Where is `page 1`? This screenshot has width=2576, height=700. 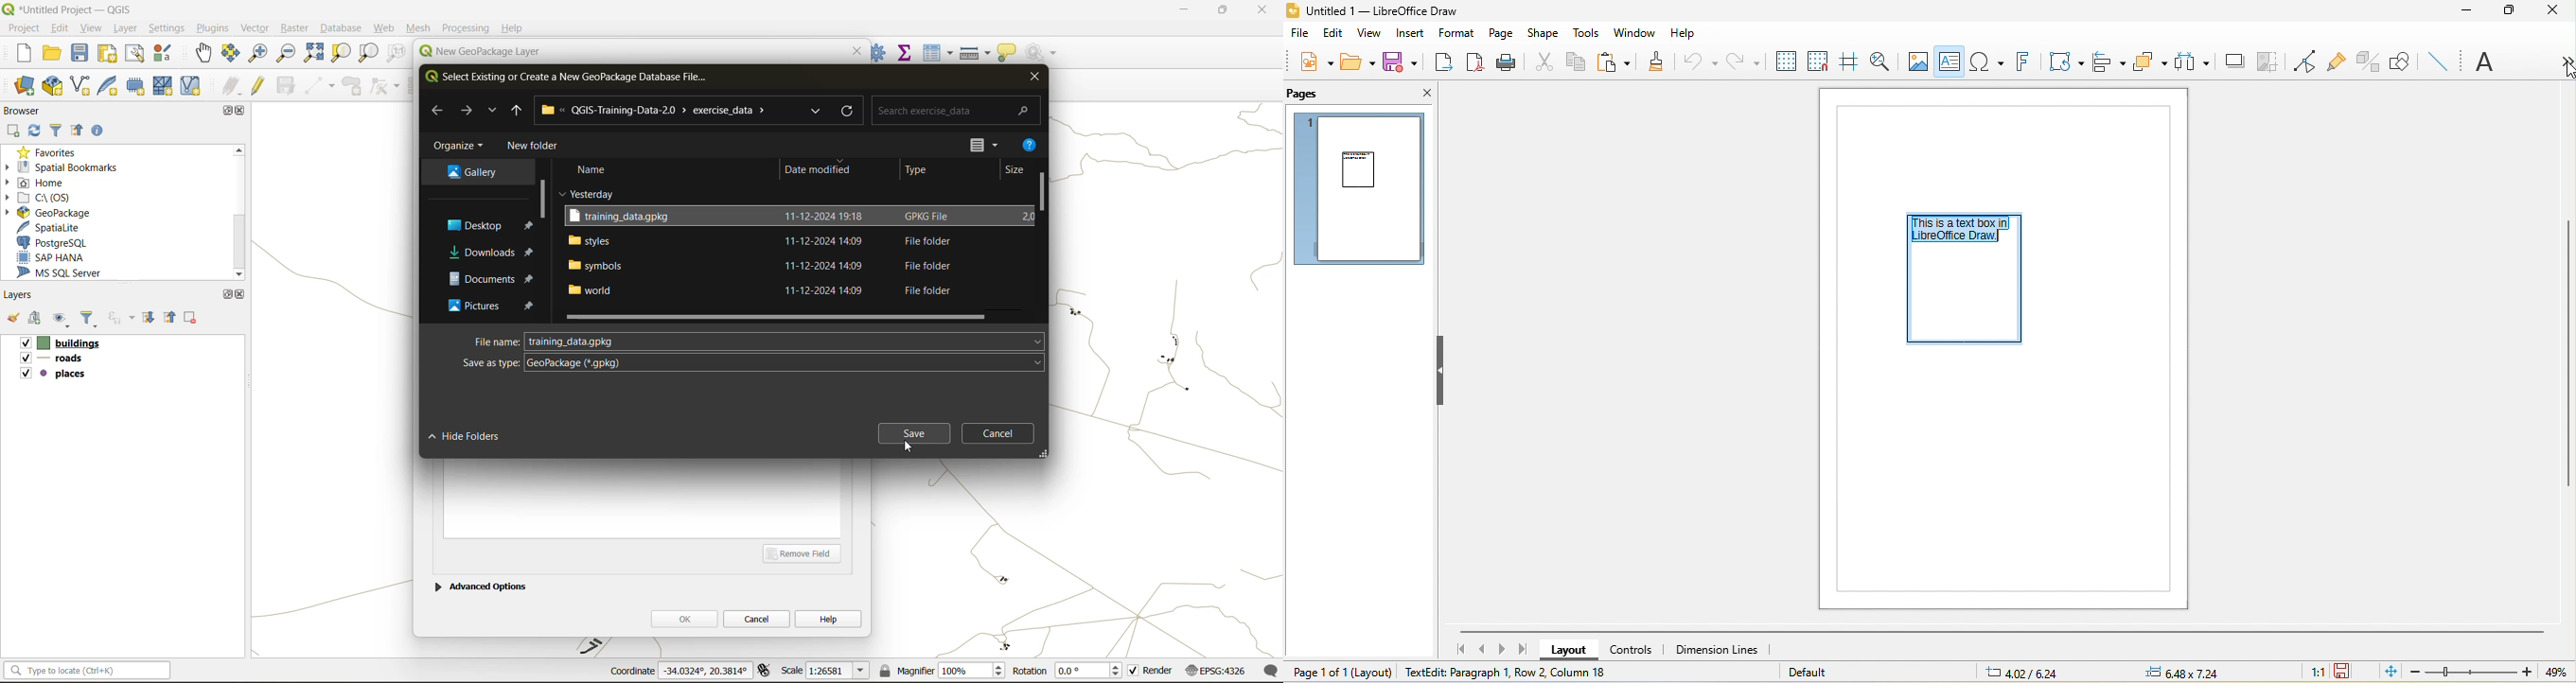 page 1 is located at coordinates (1363, 191).